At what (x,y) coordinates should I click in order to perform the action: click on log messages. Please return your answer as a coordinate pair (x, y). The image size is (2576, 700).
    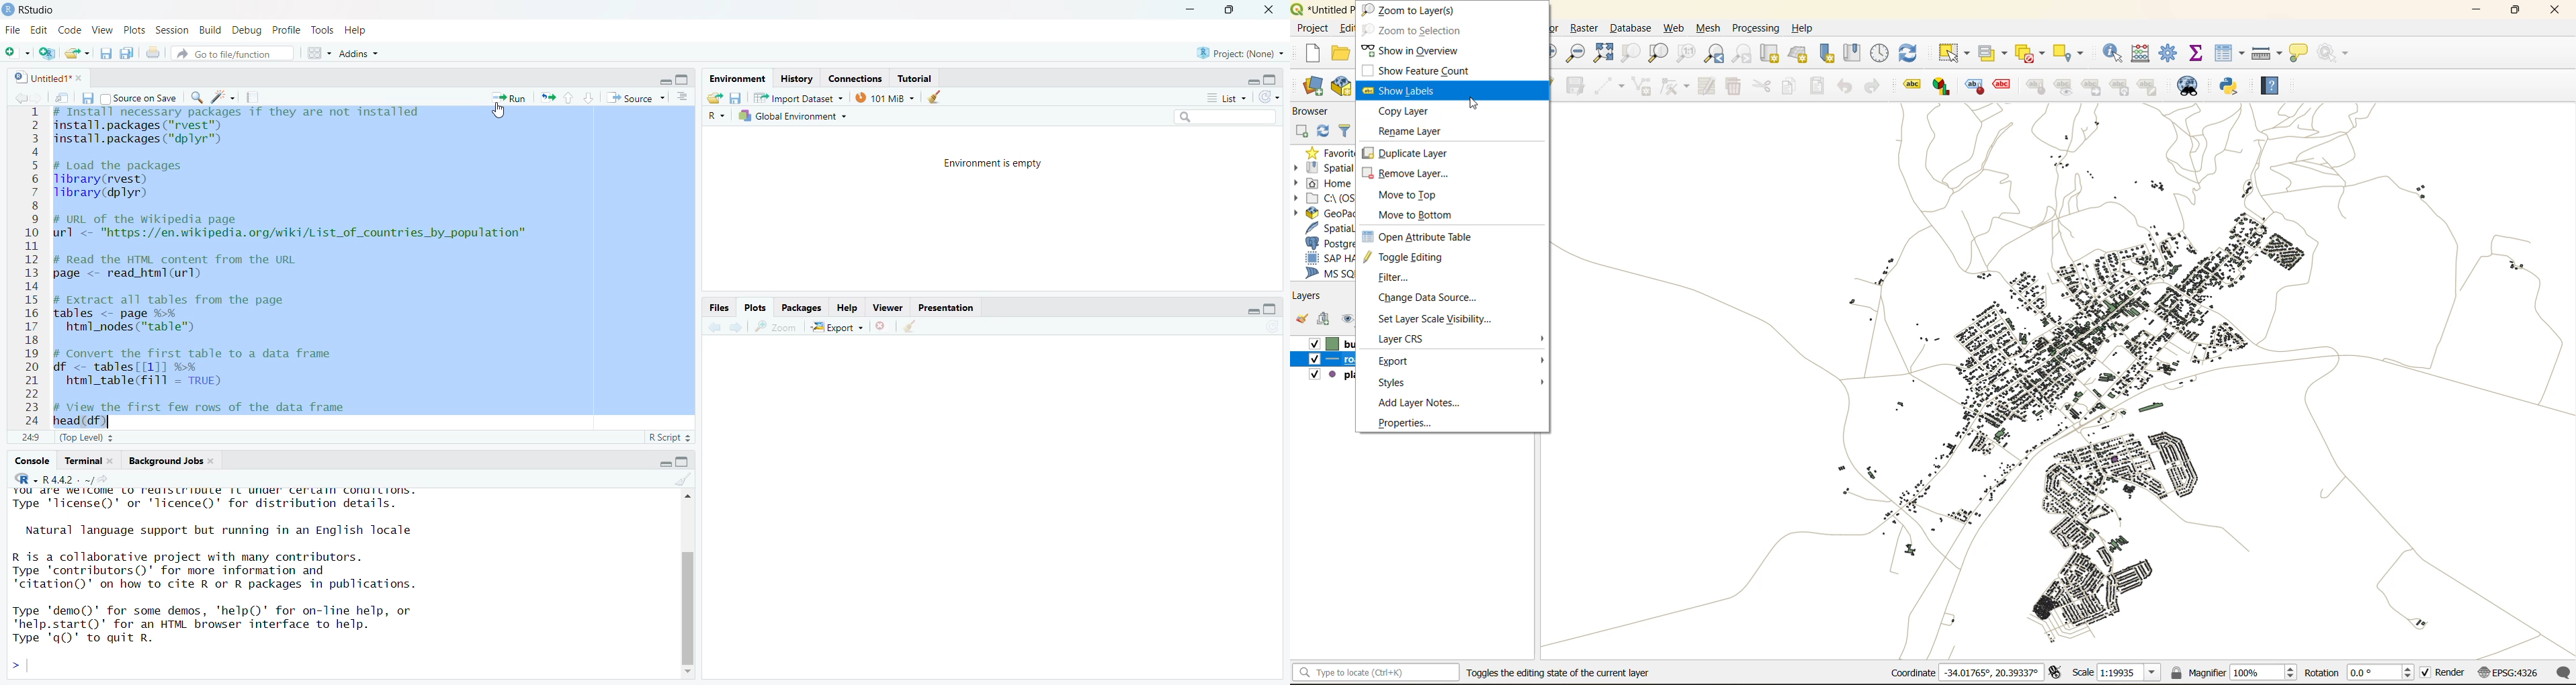
    Looking at the image, I should click on (2561, 673).